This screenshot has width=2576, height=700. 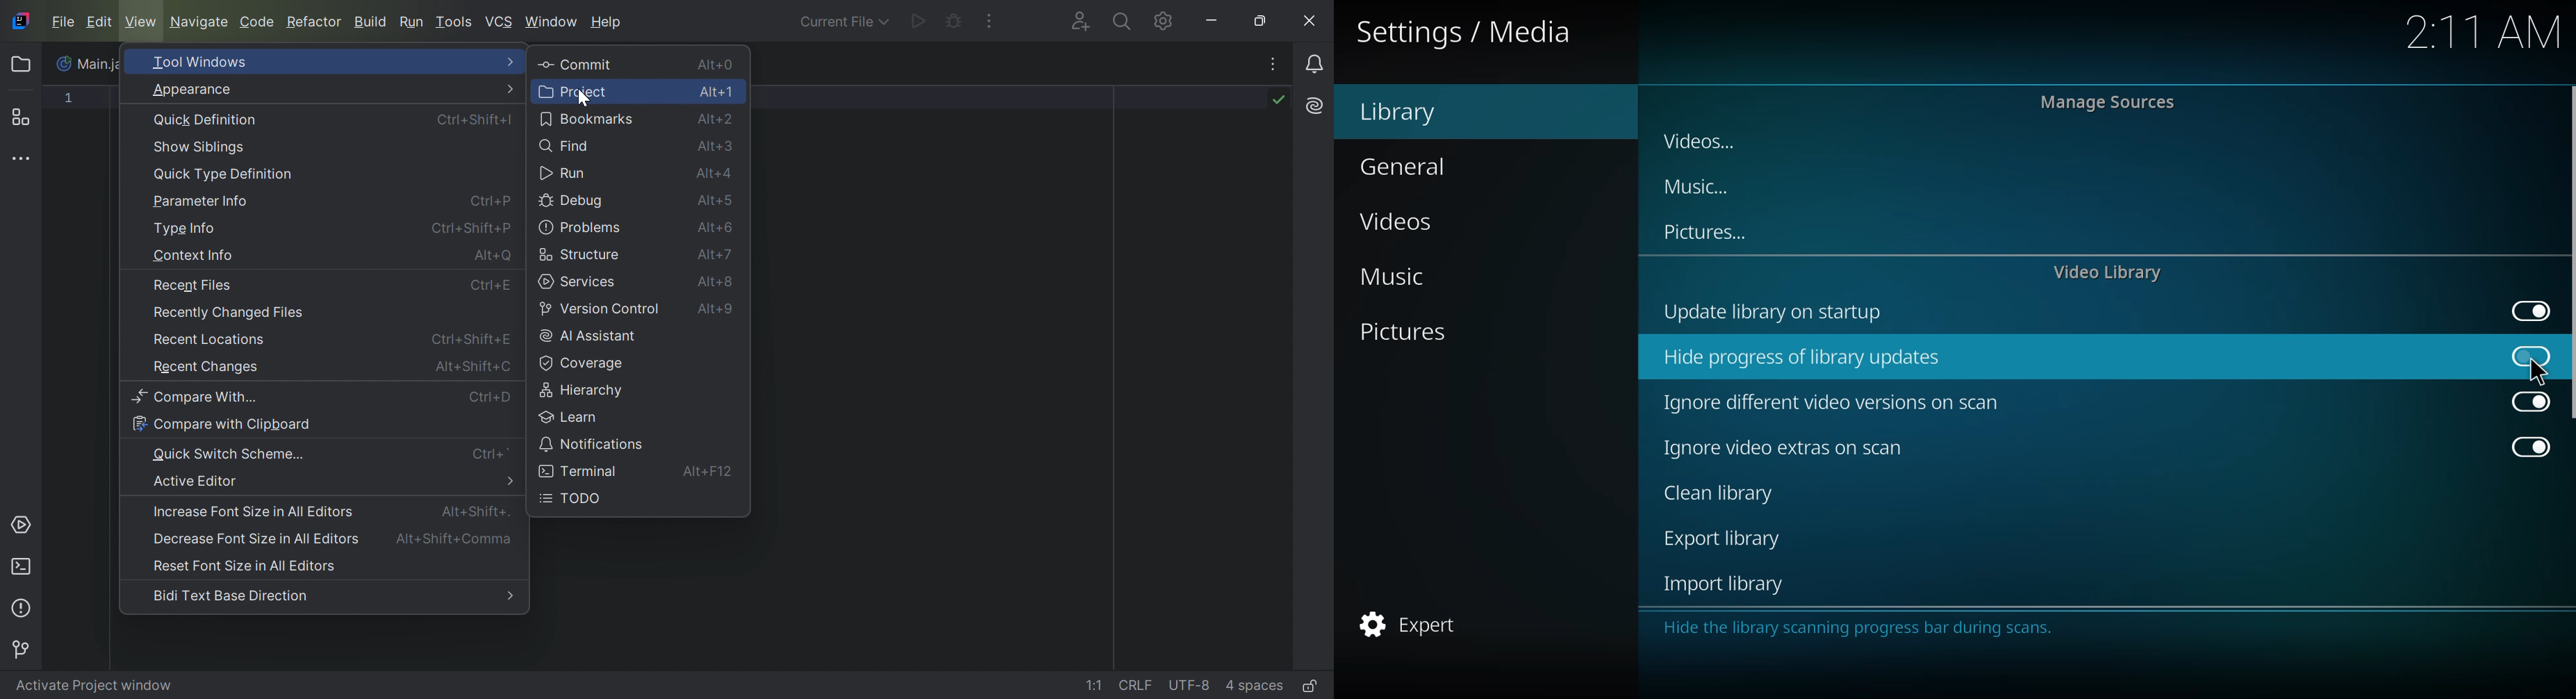 I want to click on import library, so click(x=1726, y=586).